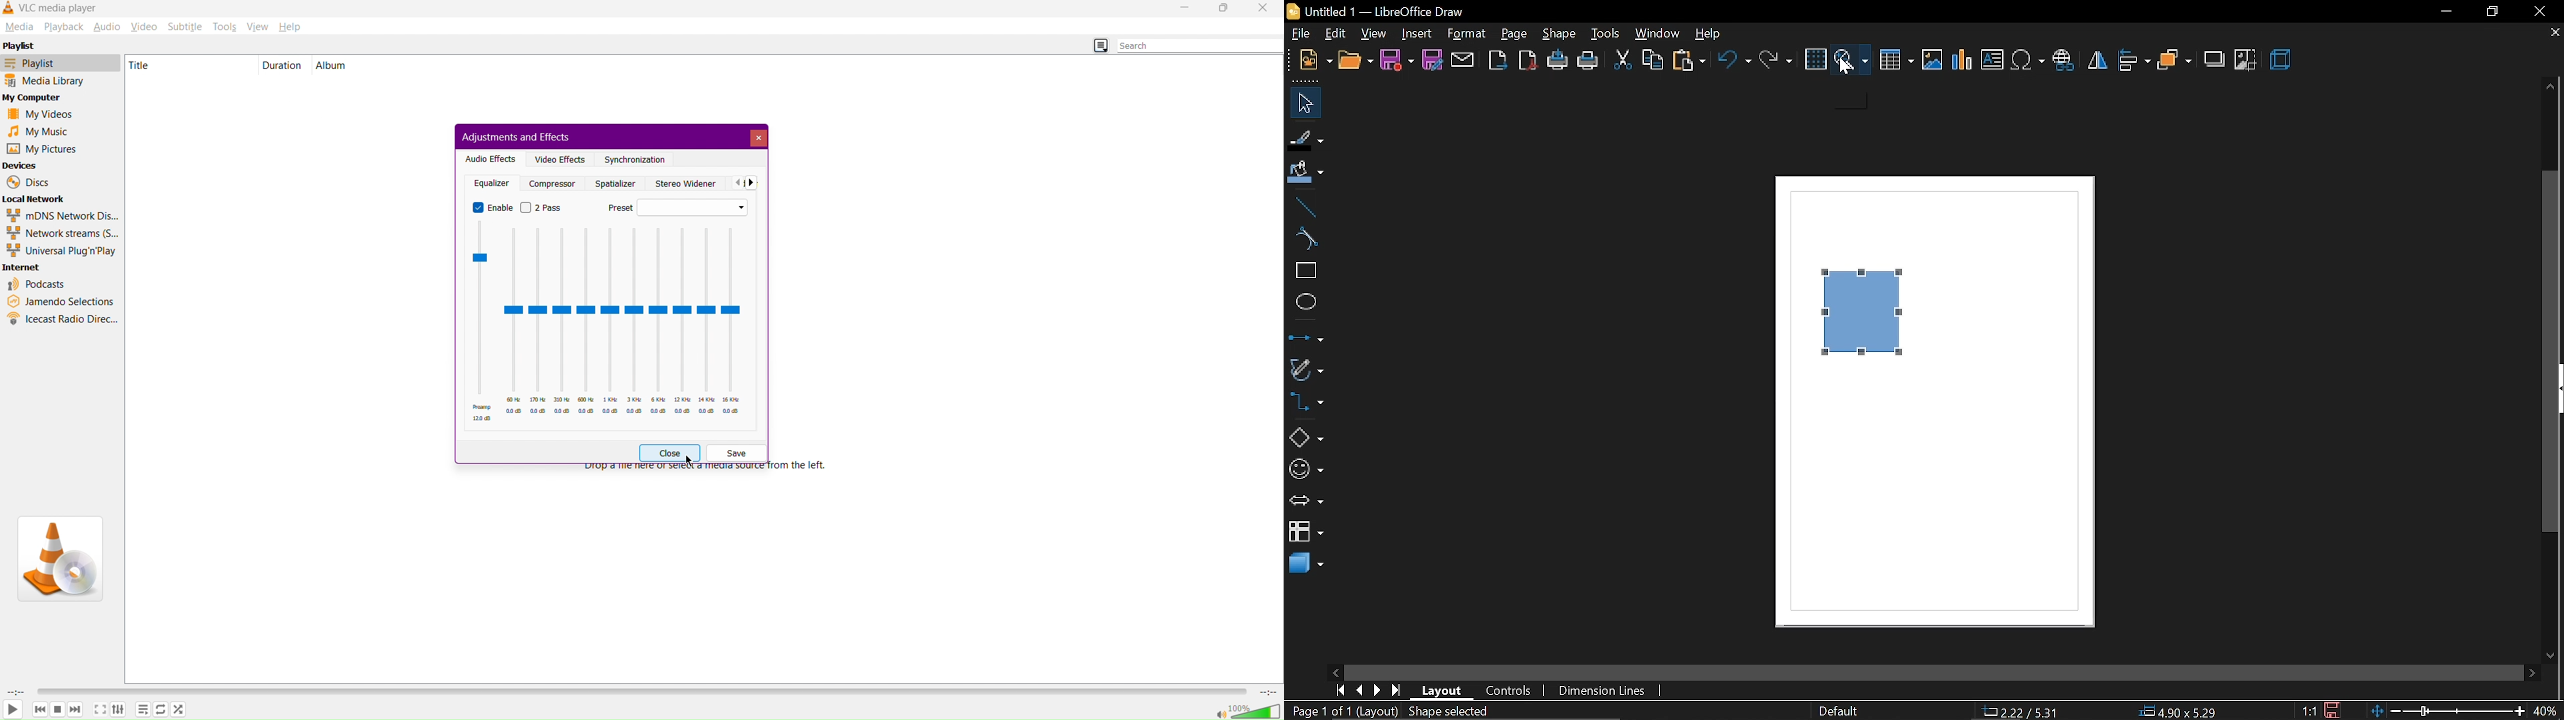 Image resolution: width=2576 pixels, height=728 pixels. I want to click on move up, so click(2550, 86).